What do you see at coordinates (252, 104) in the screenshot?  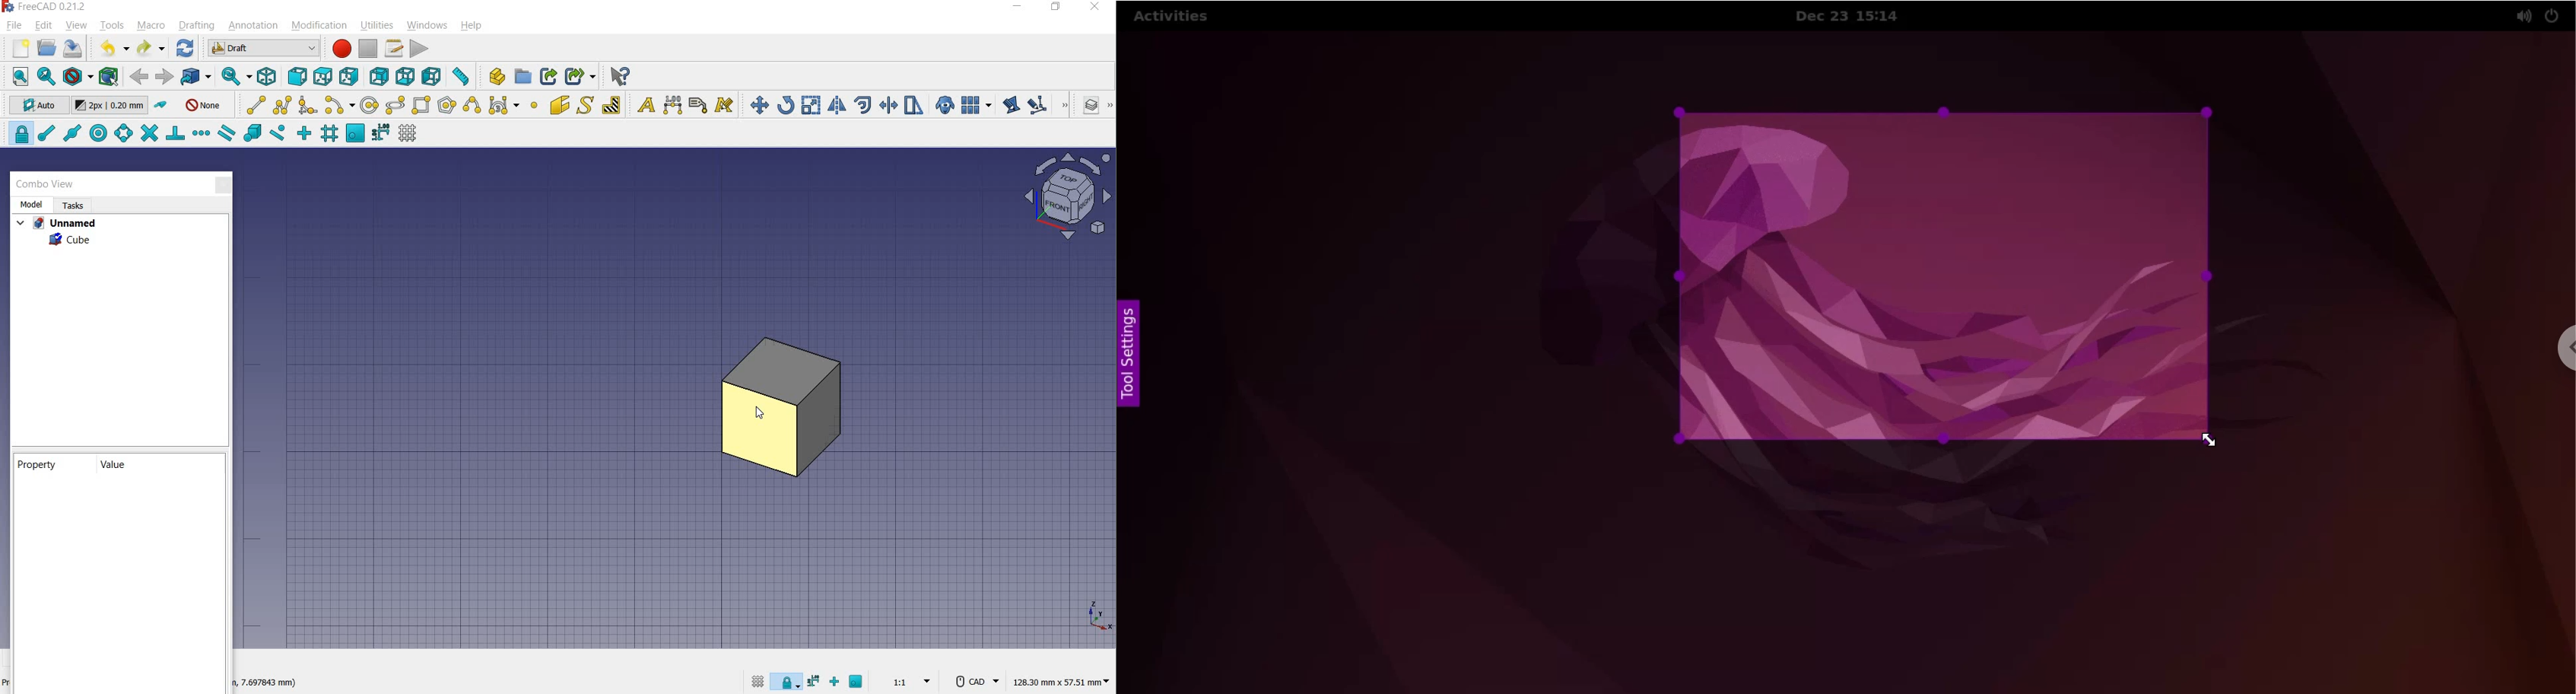 I see `line` at bounding box center [252, 104].